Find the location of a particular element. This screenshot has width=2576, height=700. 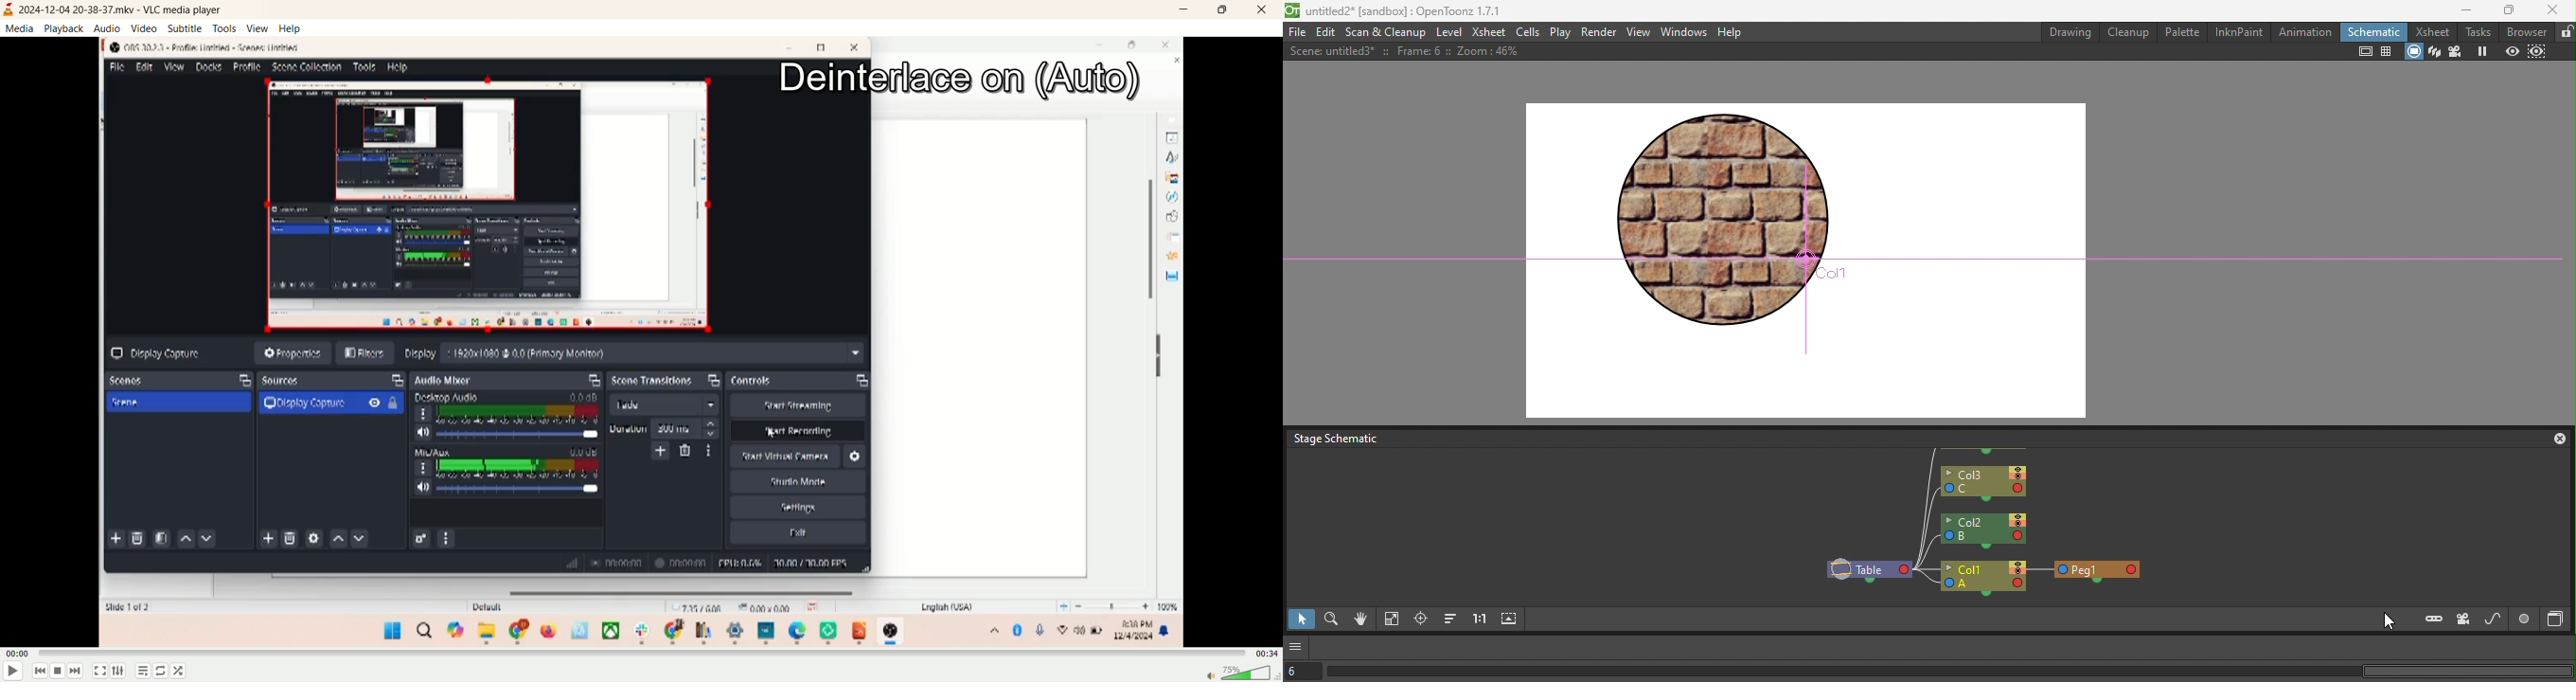

Preview is located at coordinates (2512, 52).